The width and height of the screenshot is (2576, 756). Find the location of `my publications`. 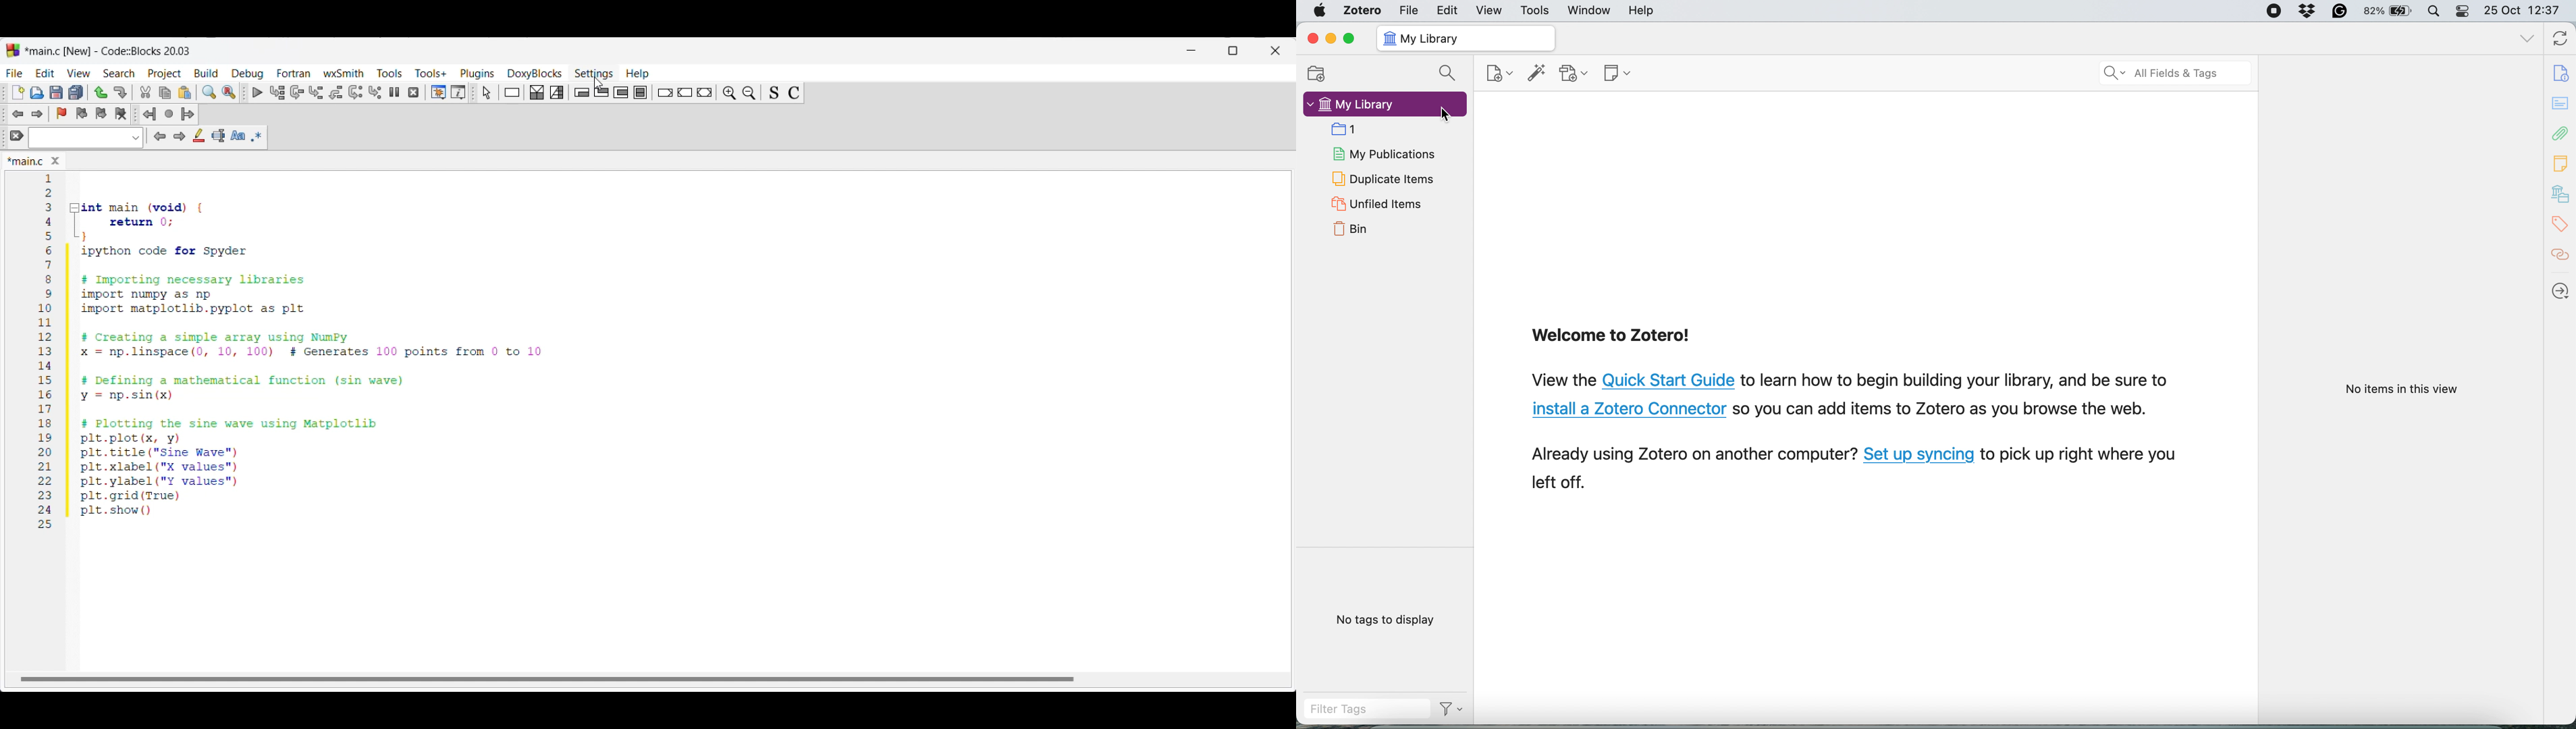

my publications is located at coordinates (1382, 154).